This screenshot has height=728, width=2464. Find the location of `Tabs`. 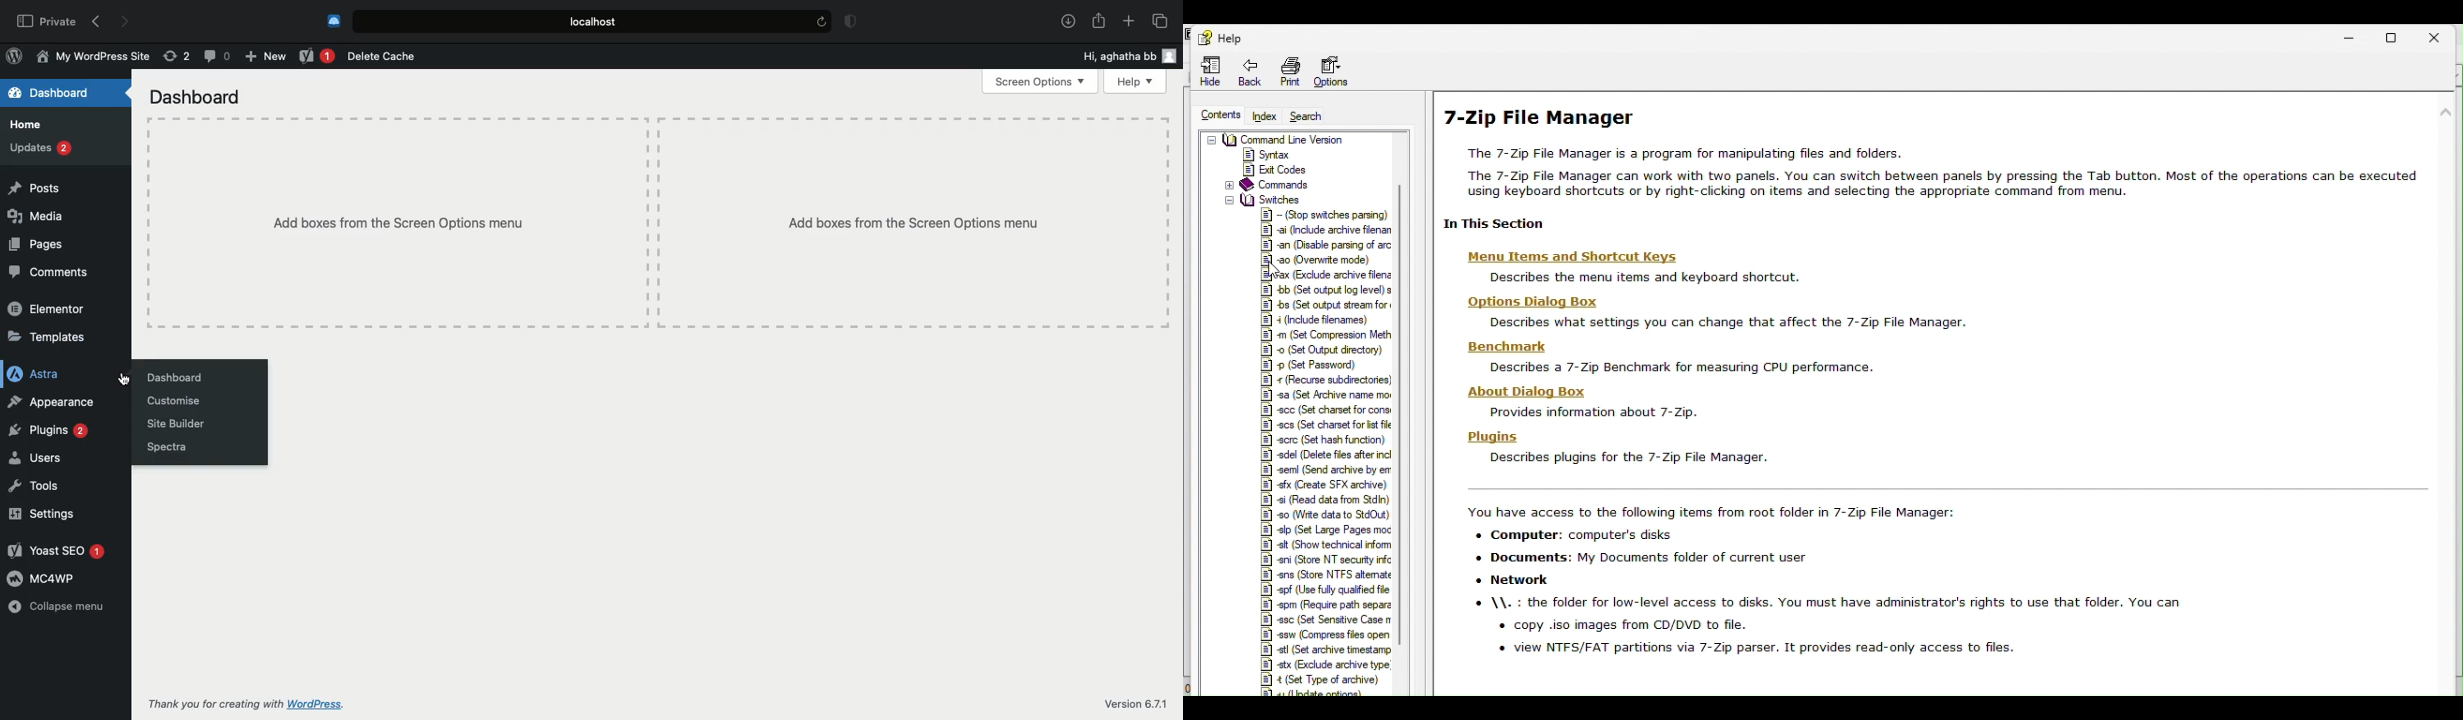

Tabs is located at coordinates (1161, 21).